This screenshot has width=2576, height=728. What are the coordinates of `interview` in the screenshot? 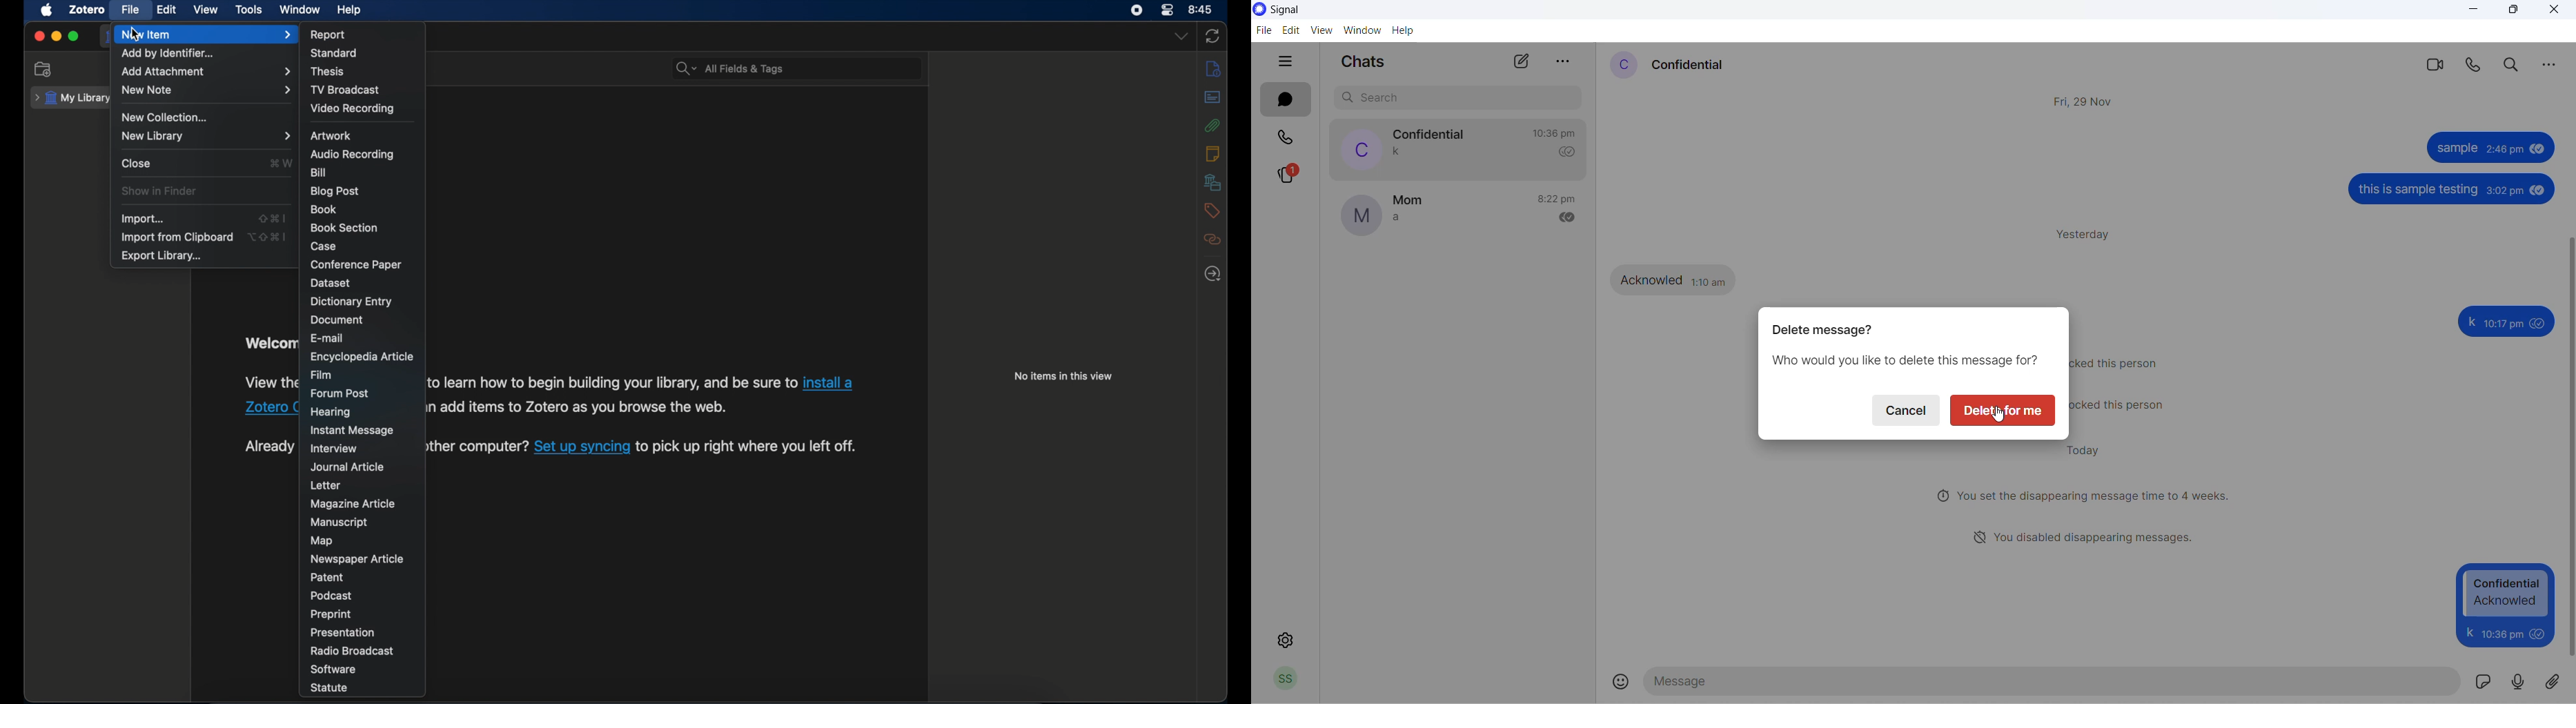 It's located at (336, 448).